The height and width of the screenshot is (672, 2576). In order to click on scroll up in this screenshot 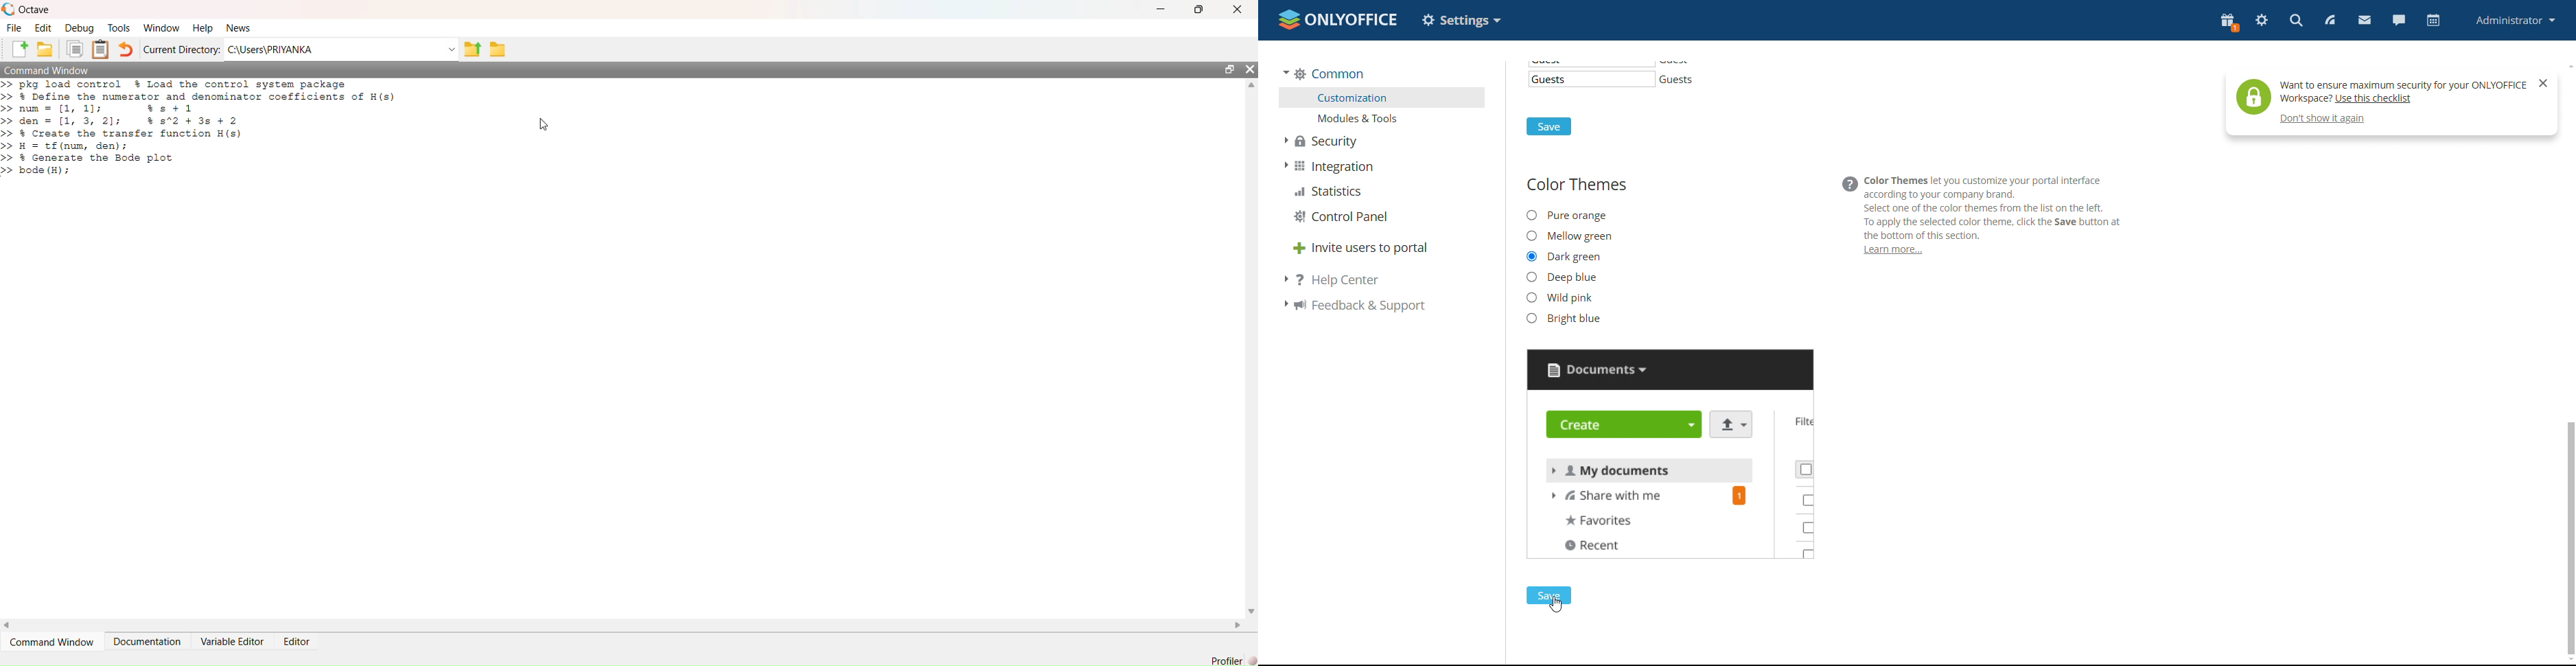, I will do `click(2568, 64)`.